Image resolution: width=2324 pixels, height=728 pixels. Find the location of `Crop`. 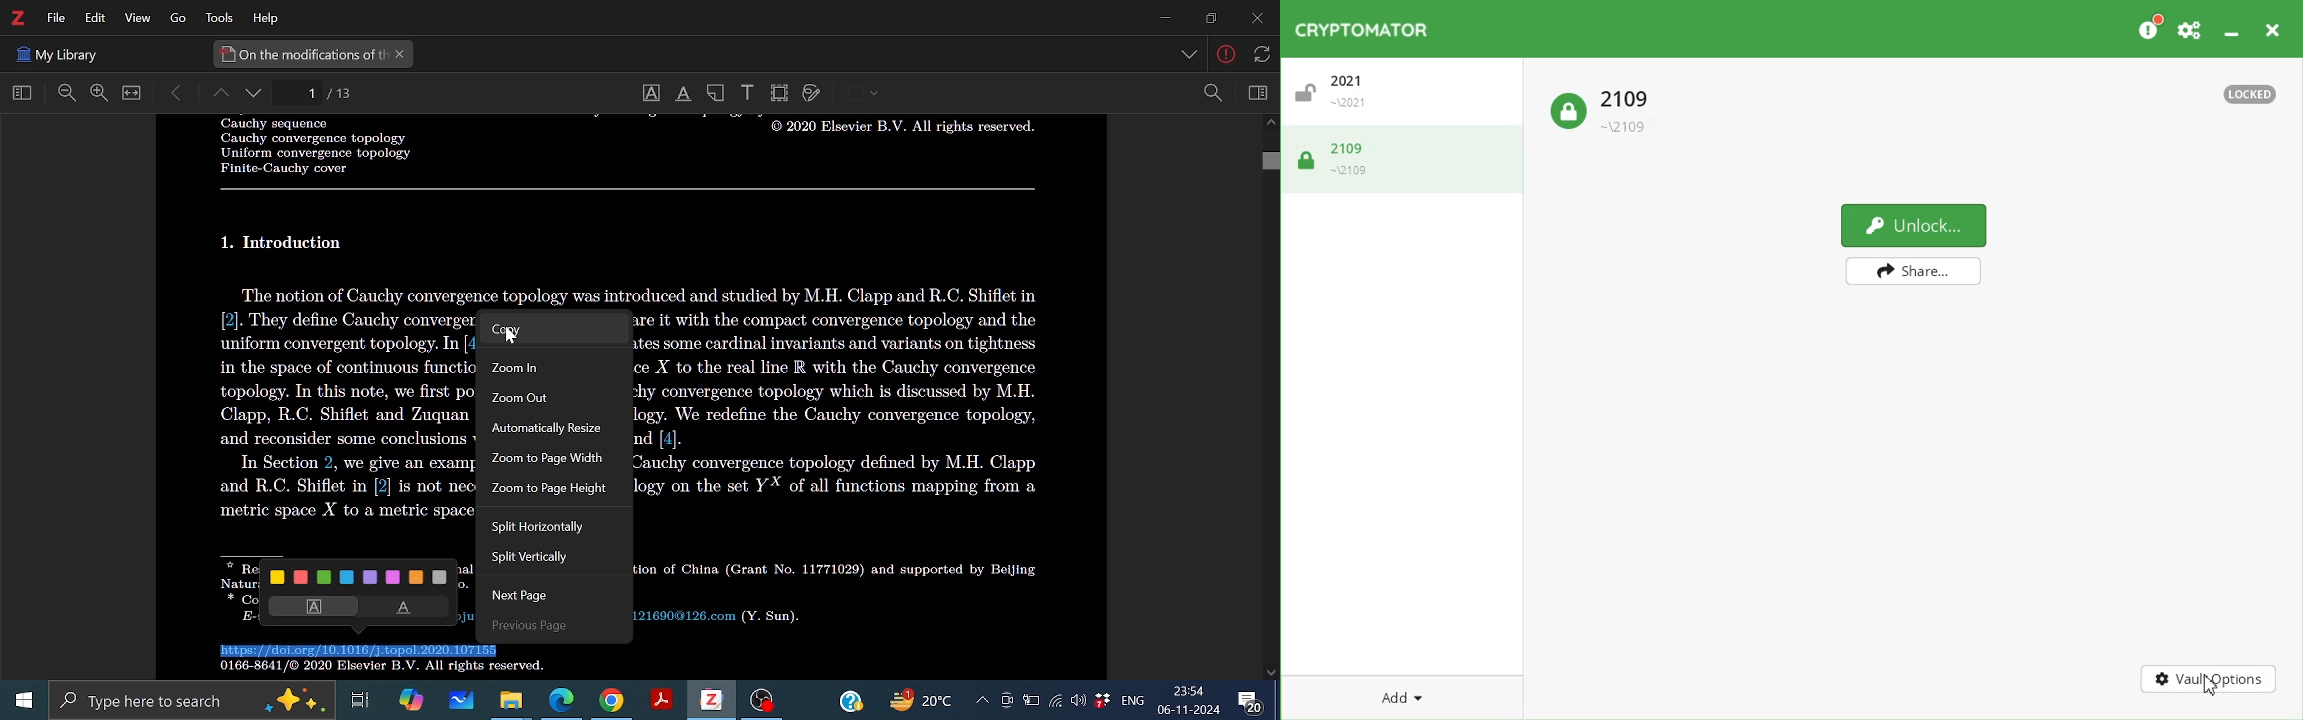

Crop is located at coordinates (780, 93).